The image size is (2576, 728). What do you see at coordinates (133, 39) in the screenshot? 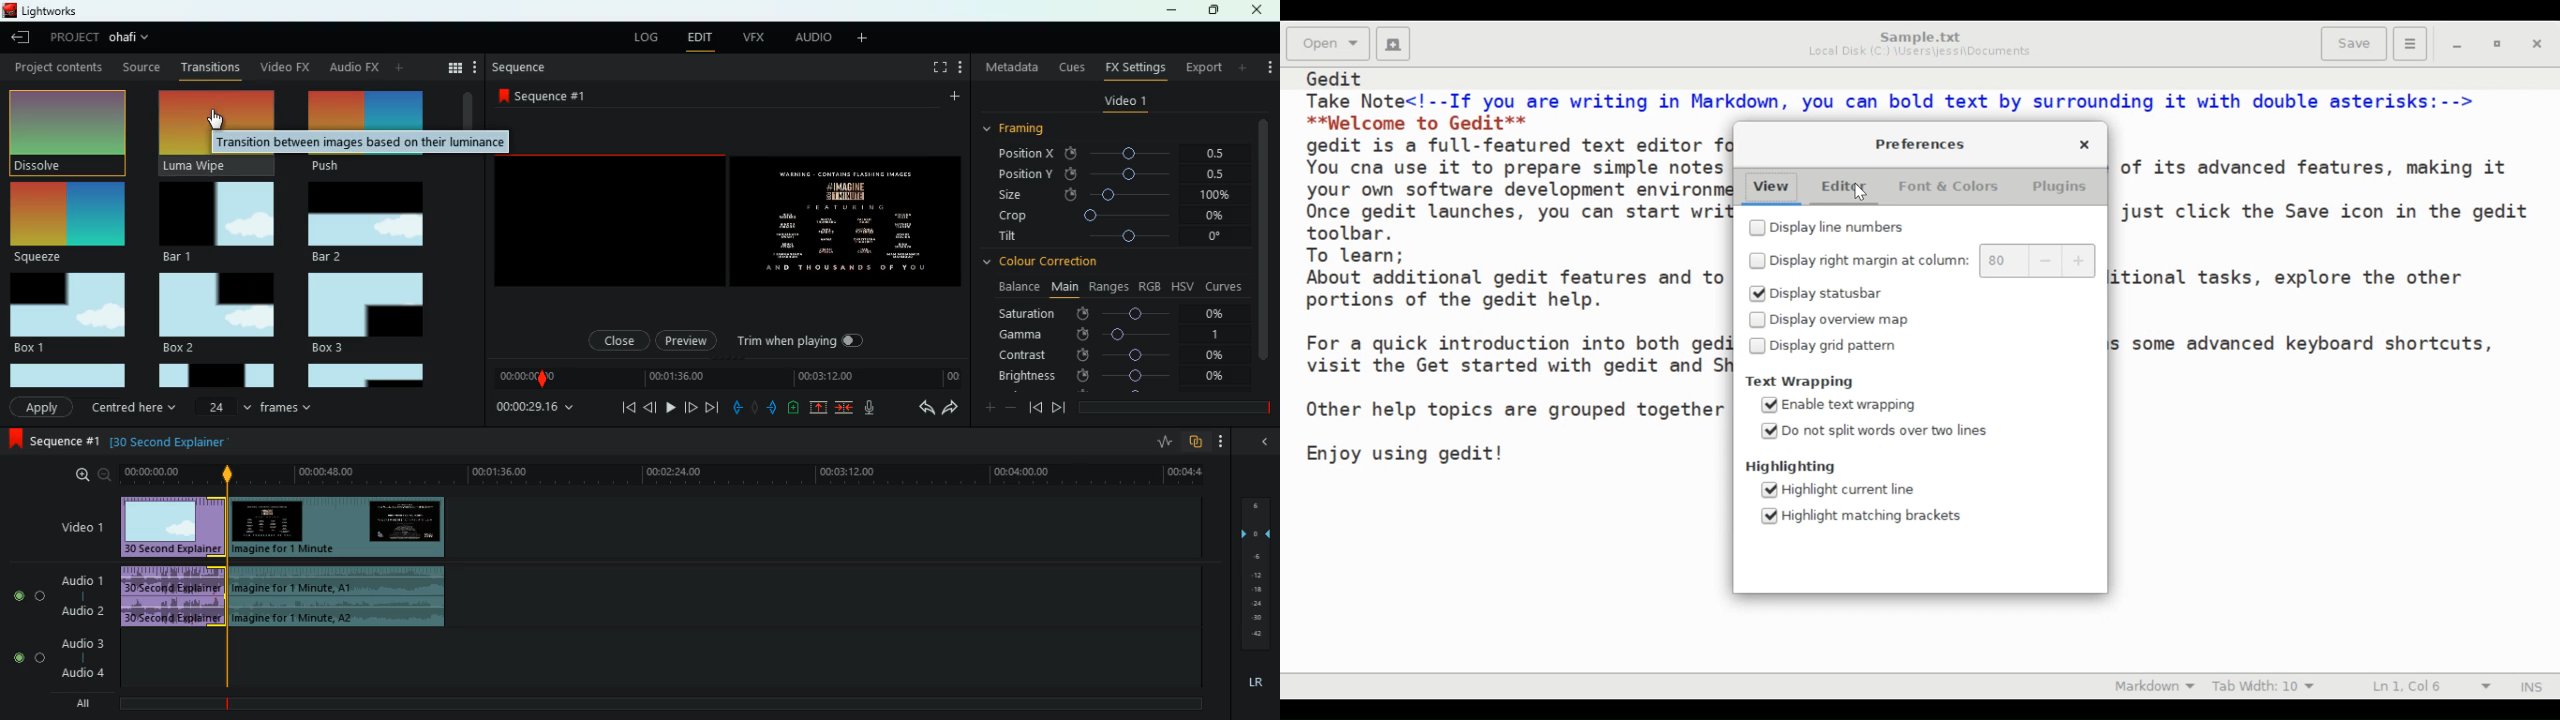
I see `project name` at bounding box center [133, 39].